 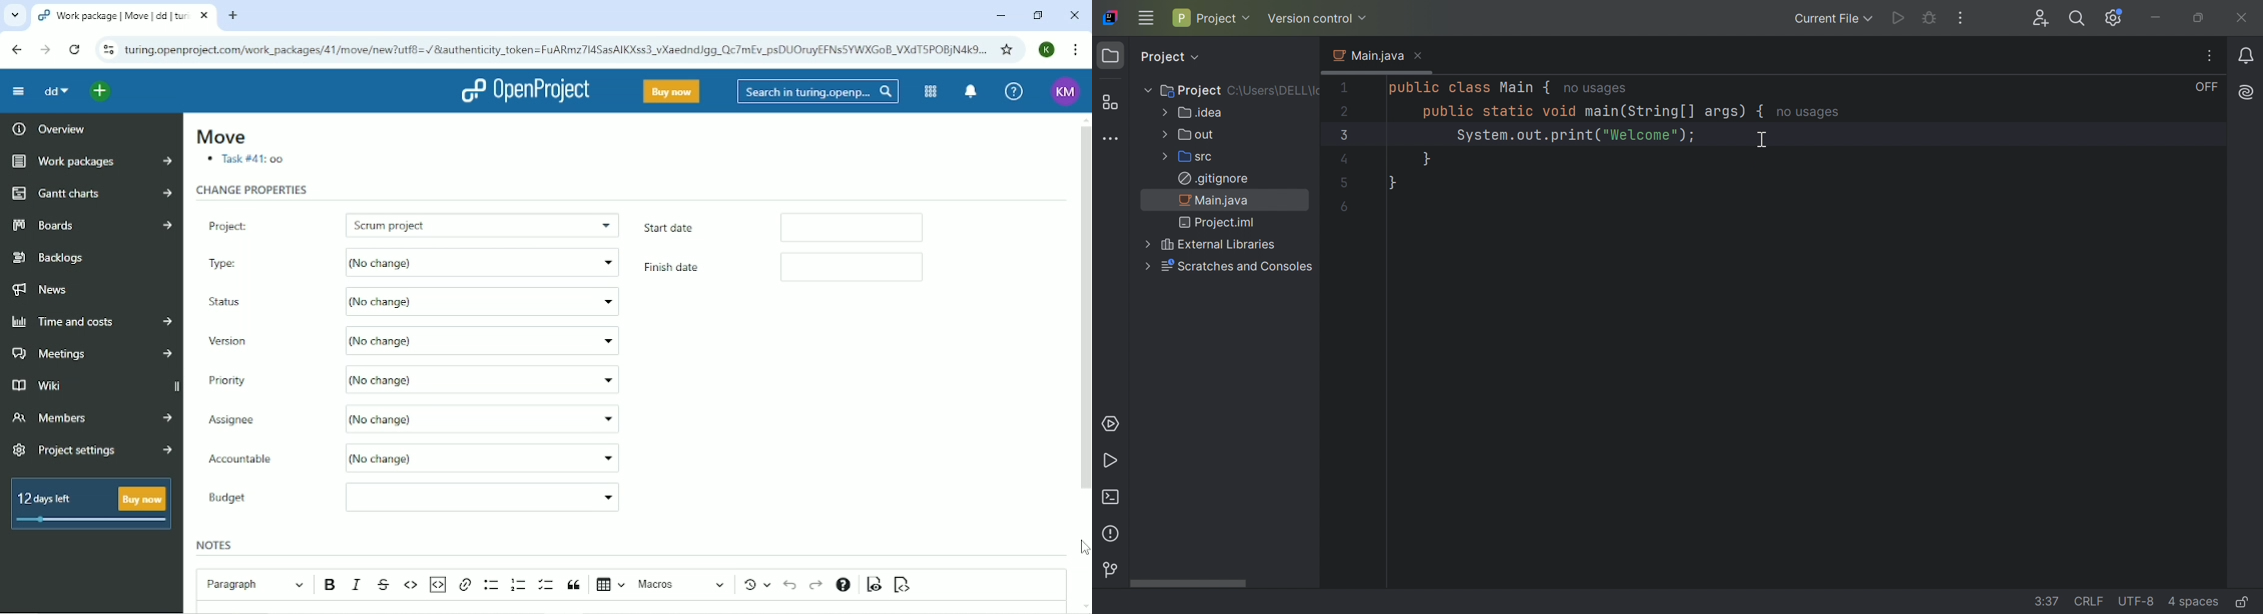 I want to click on OpenProject, so click(x=528, y=91).